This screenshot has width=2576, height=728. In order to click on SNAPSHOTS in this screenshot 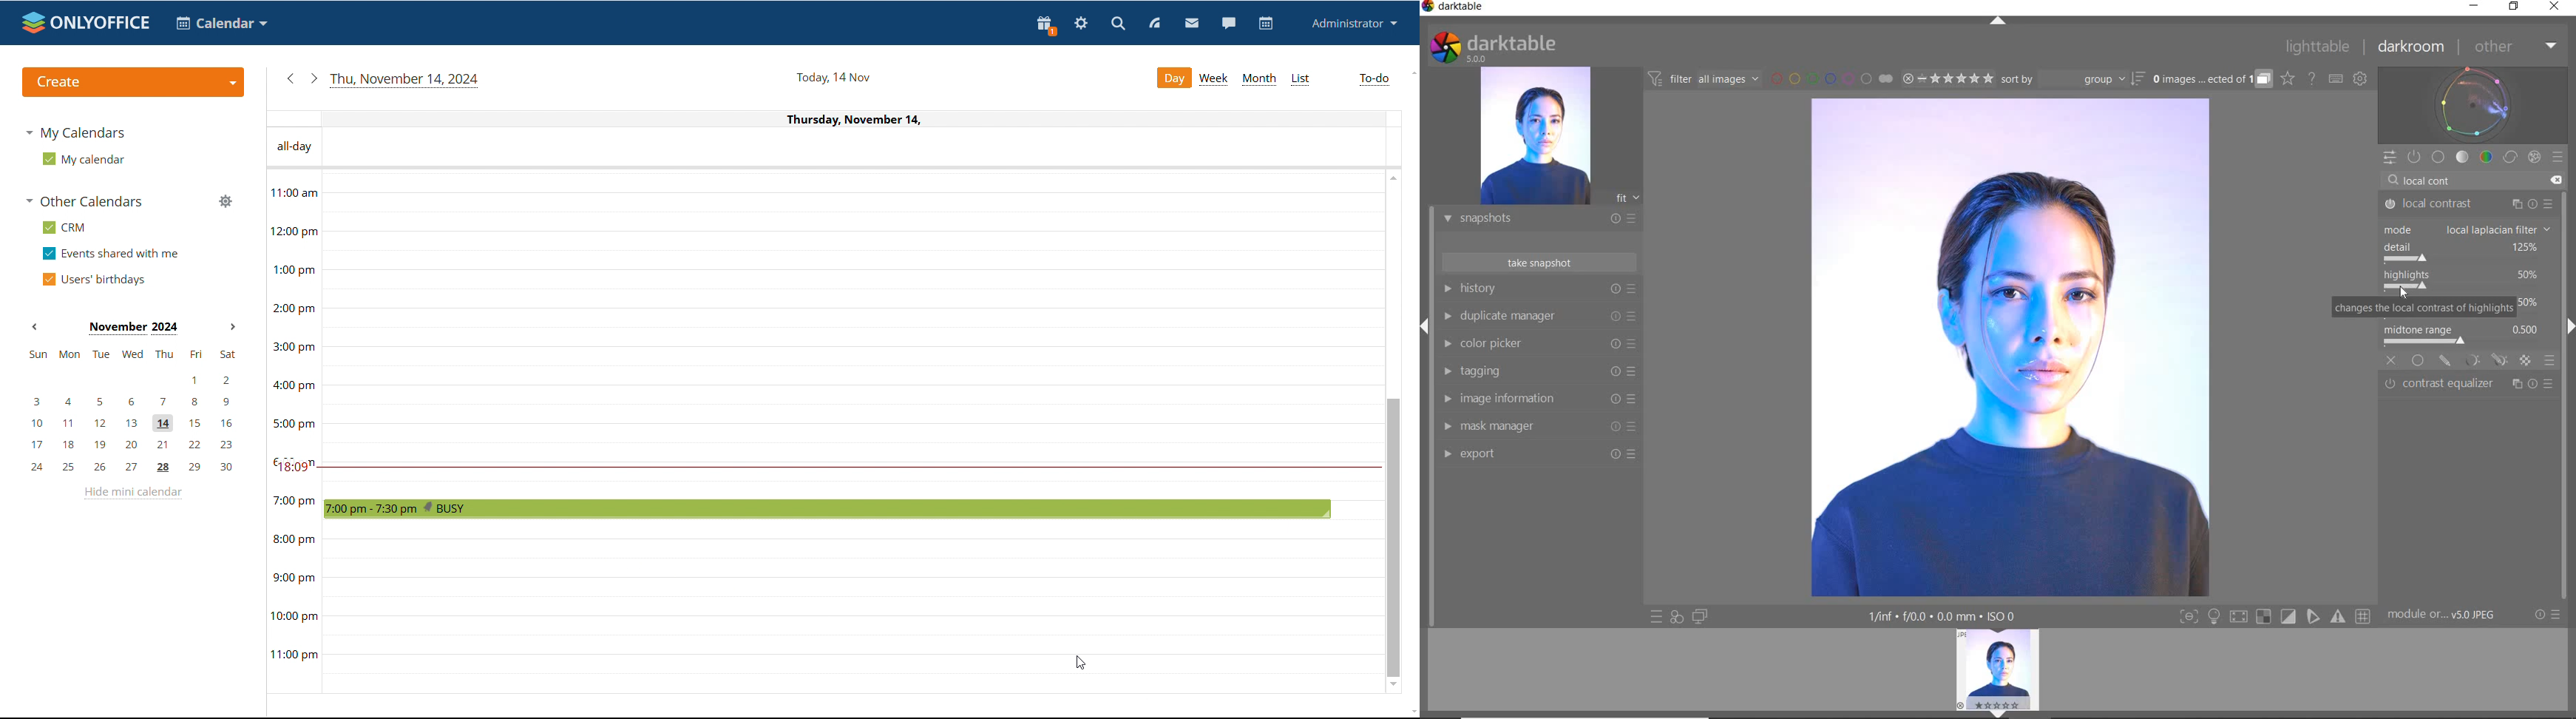, I will do `click(1534, 220)`.